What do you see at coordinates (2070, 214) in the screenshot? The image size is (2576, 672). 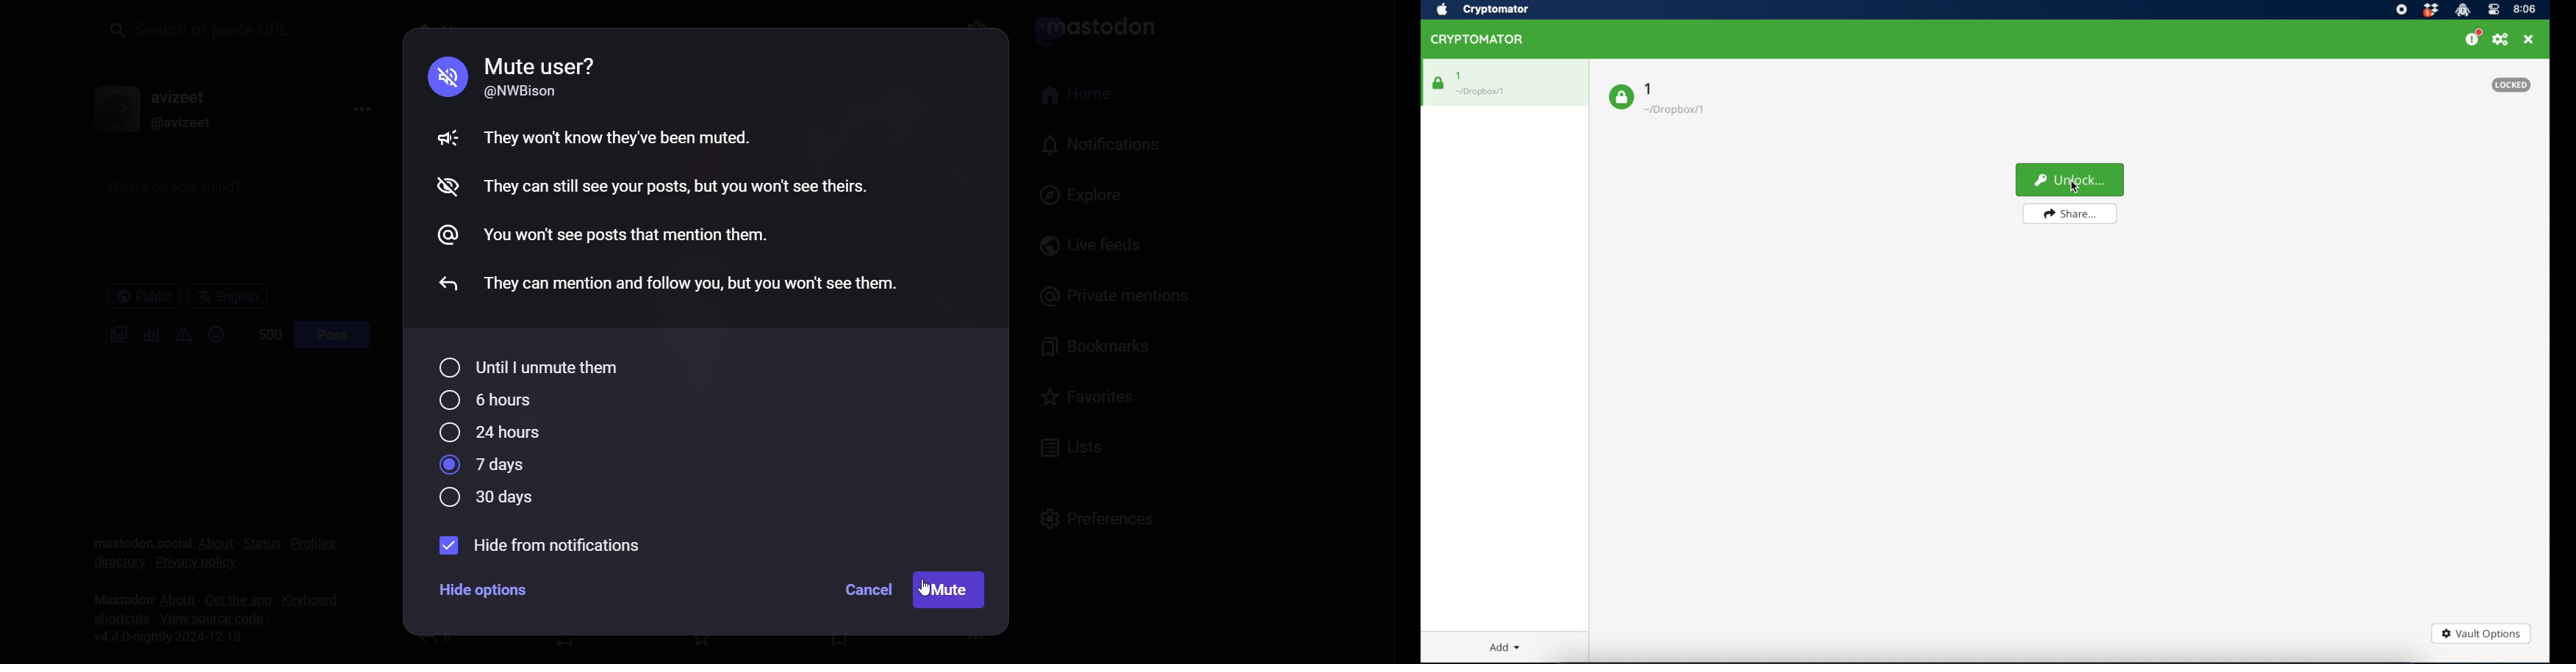 I see `share` at bounding box center [2070, 214].